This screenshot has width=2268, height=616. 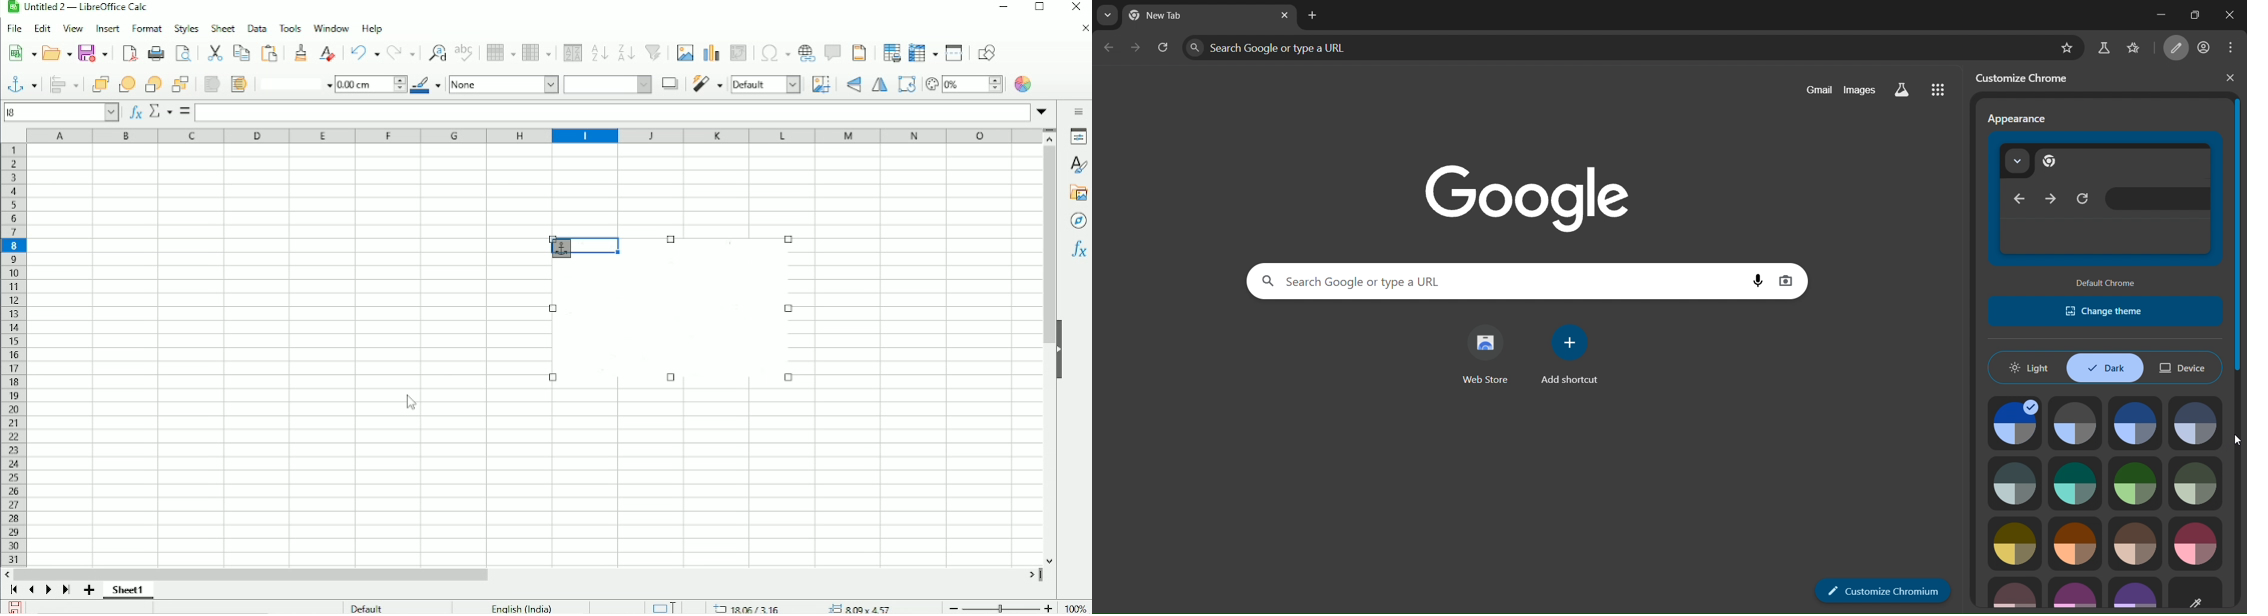 I want to click on Sheet1, so click(x=134, y=590).